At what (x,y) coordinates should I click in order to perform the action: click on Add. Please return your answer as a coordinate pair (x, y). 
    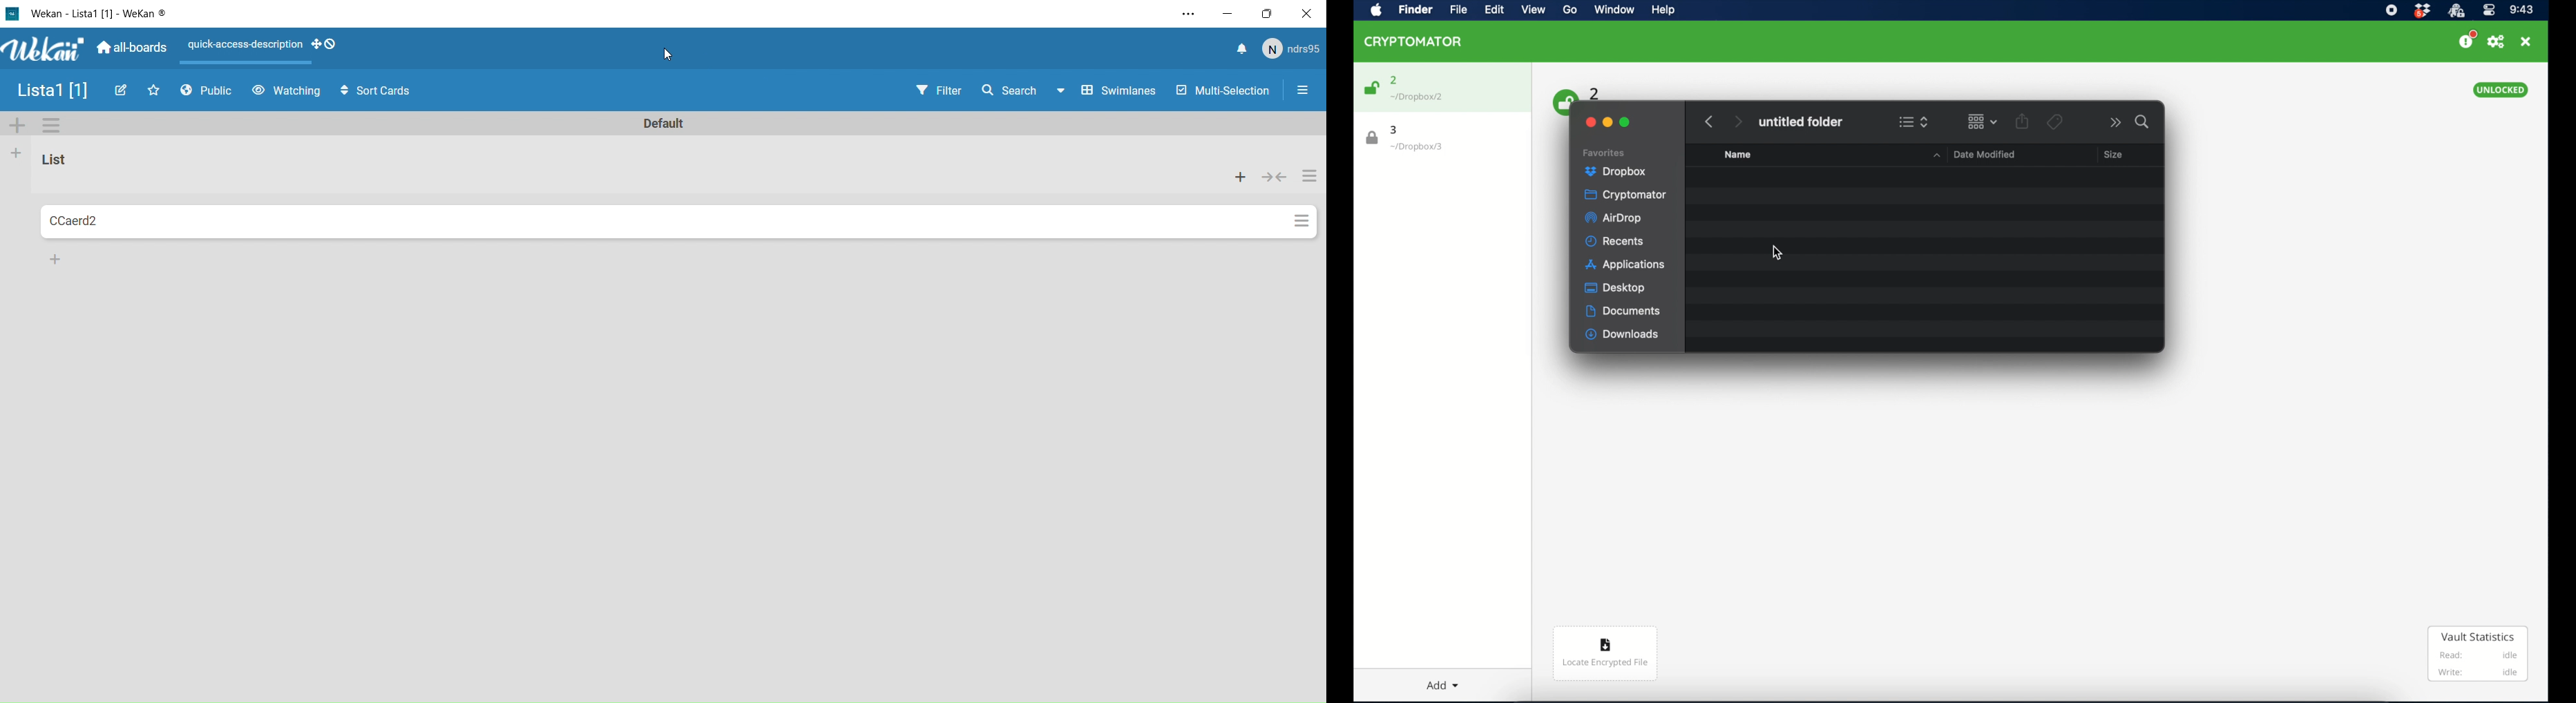
    Looking at the image, I should click on (19, 126).